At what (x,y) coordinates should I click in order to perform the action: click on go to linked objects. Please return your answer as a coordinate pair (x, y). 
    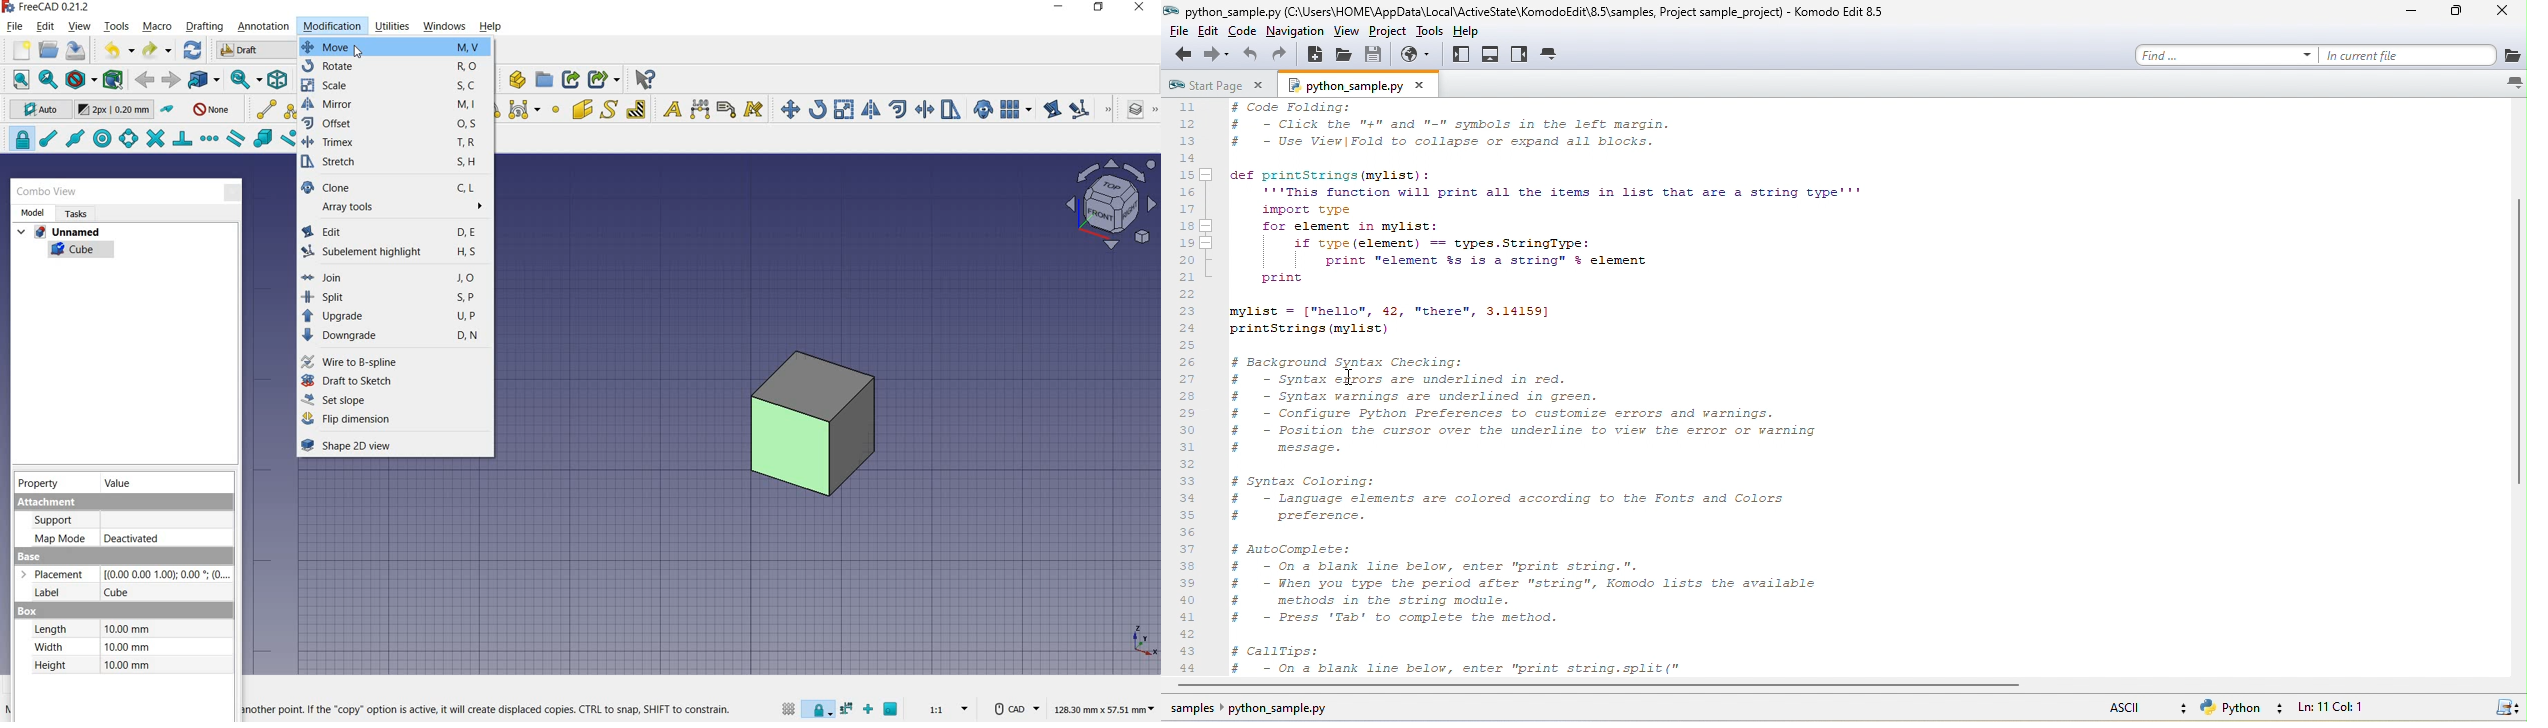
    Looking at the image, I should click on (203, 80).